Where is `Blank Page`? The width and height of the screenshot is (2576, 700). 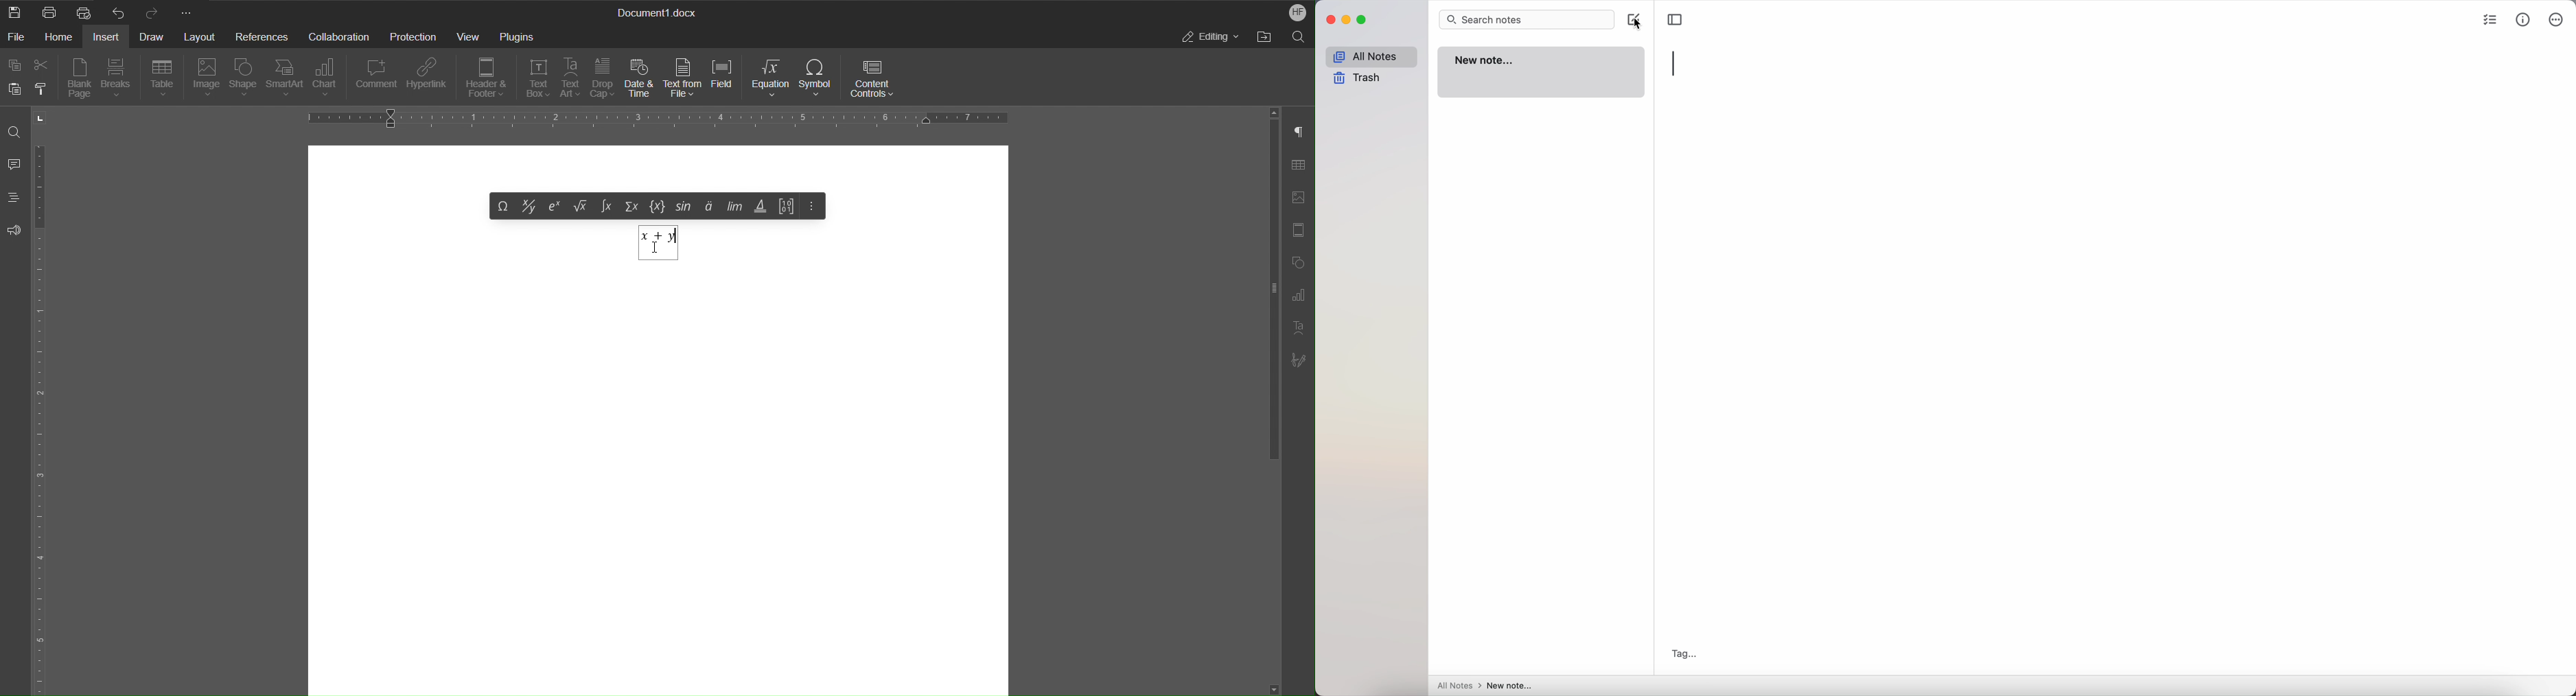 Blank Page is located at coordinates (80, 78).